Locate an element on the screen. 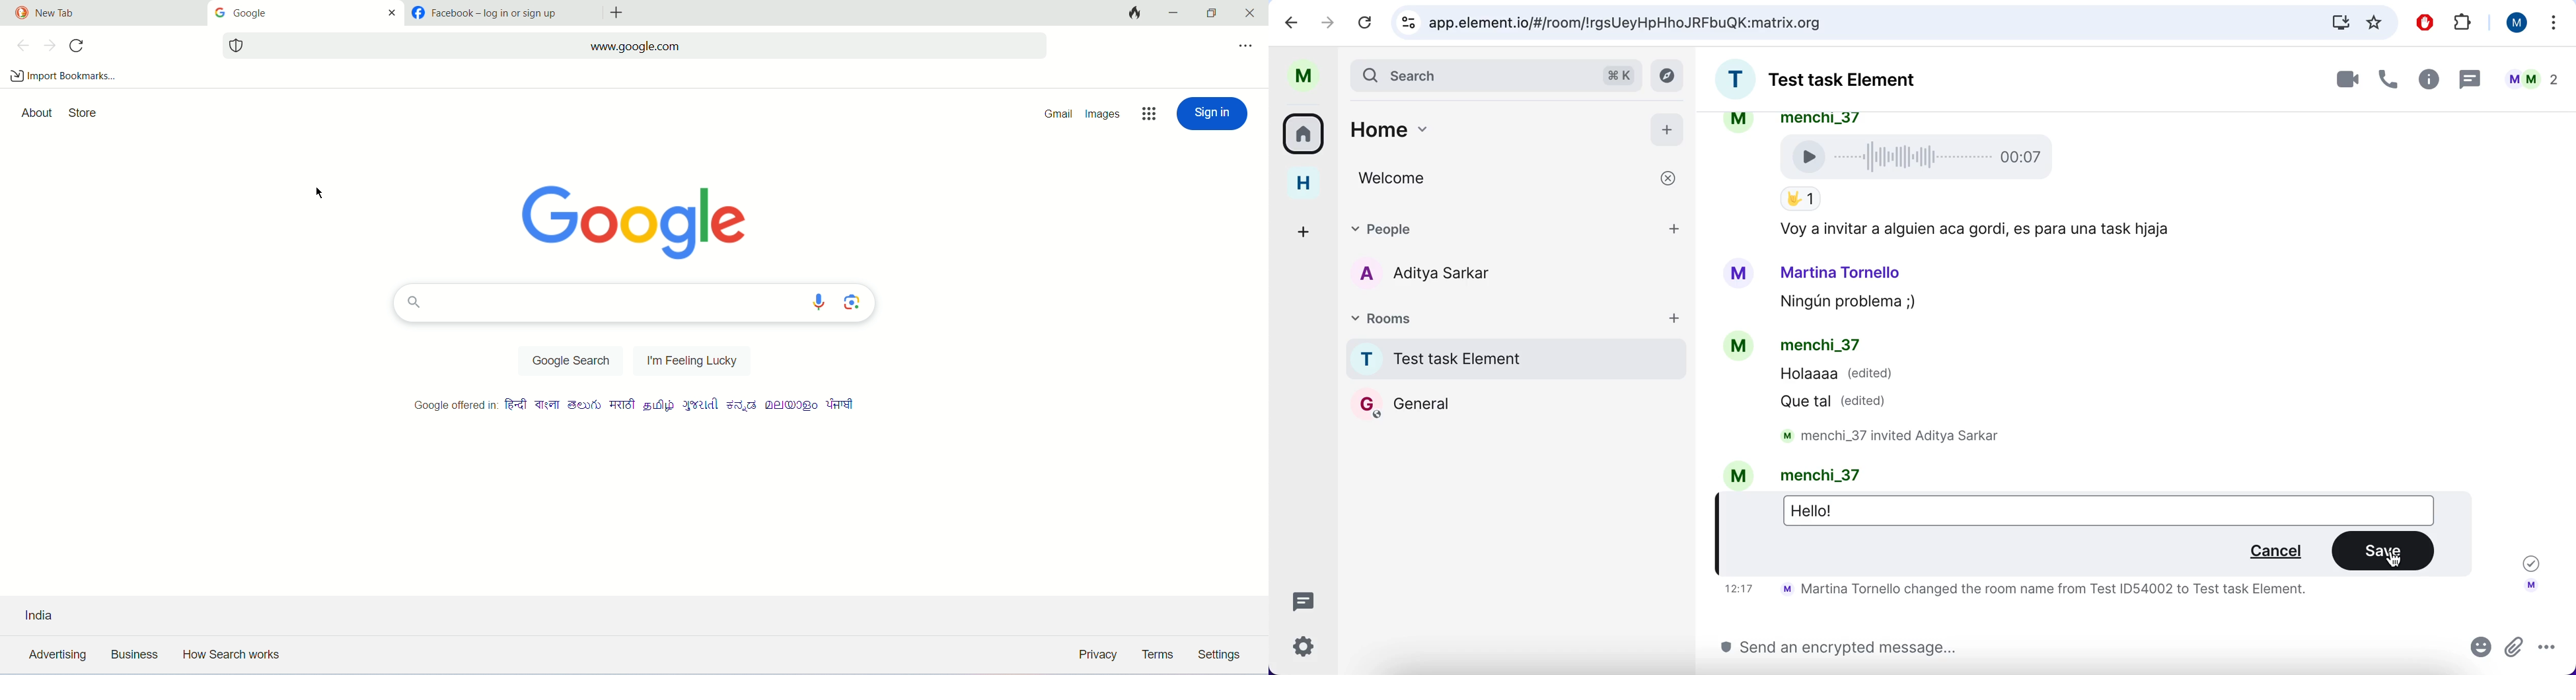 The image size is (2576, 700). room chat is located at coordinates (1836, 82).